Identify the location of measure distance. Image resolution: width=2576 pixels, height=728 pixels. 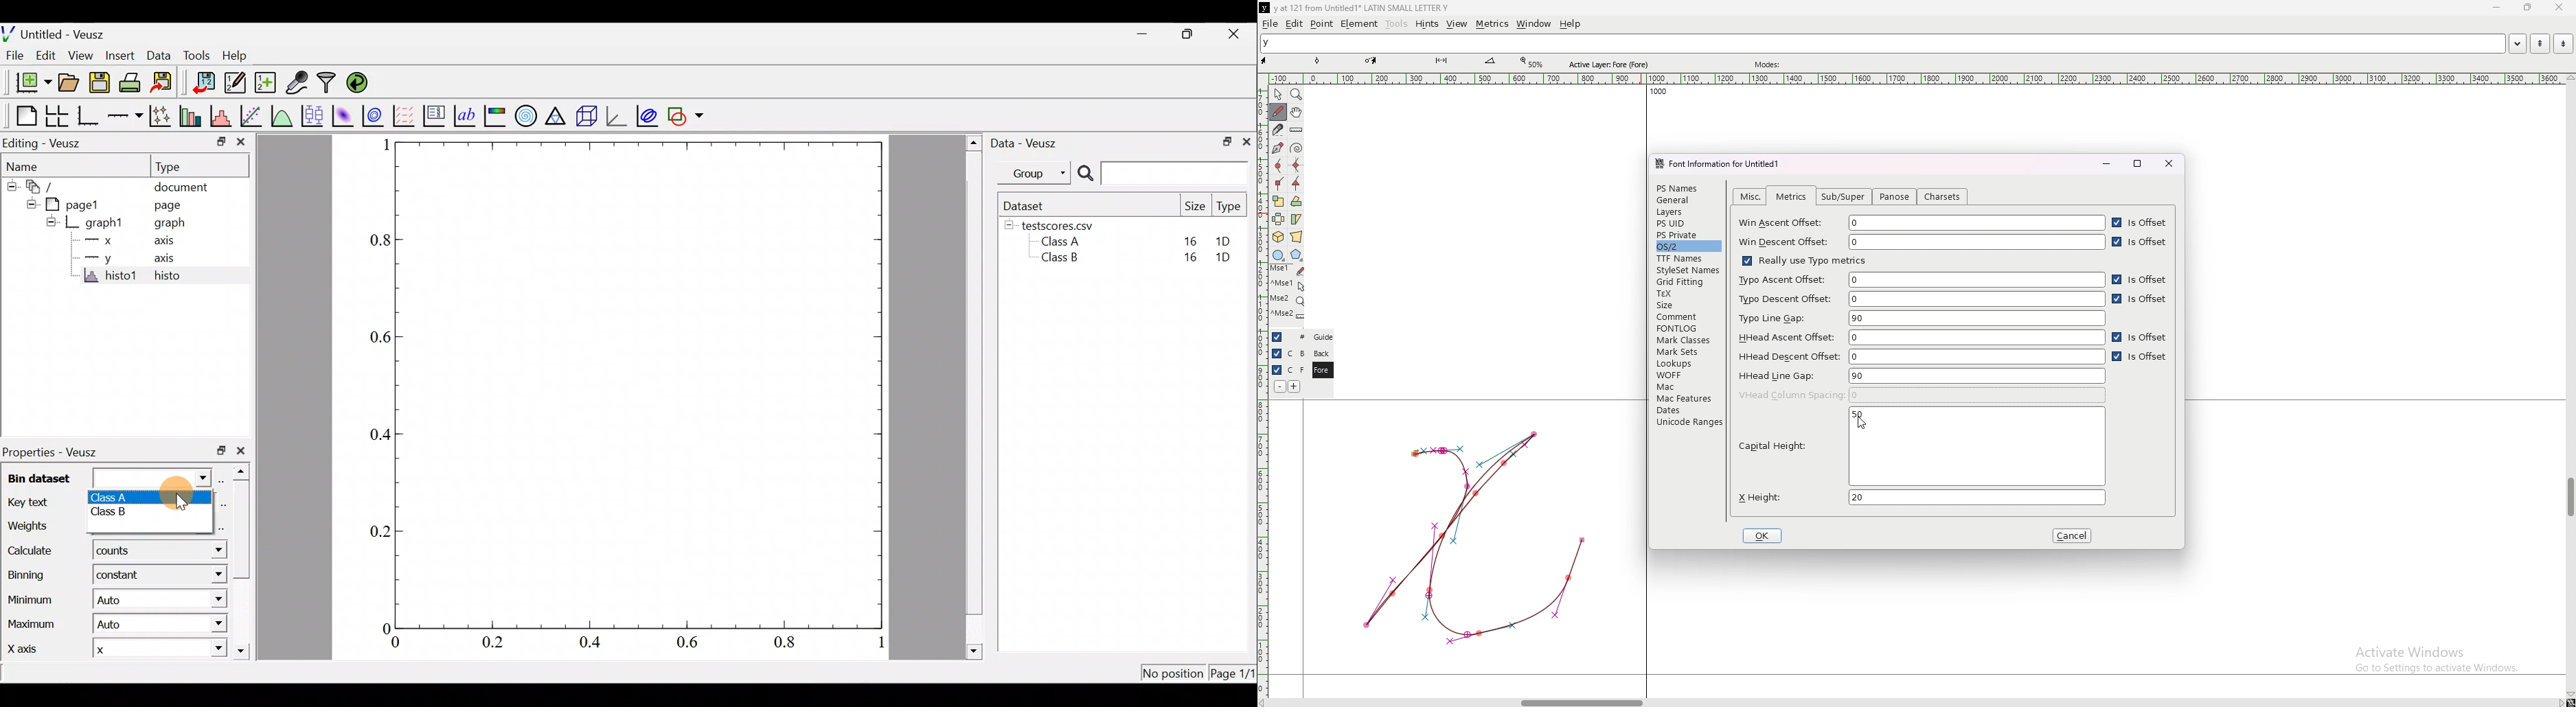
(1297, 131).